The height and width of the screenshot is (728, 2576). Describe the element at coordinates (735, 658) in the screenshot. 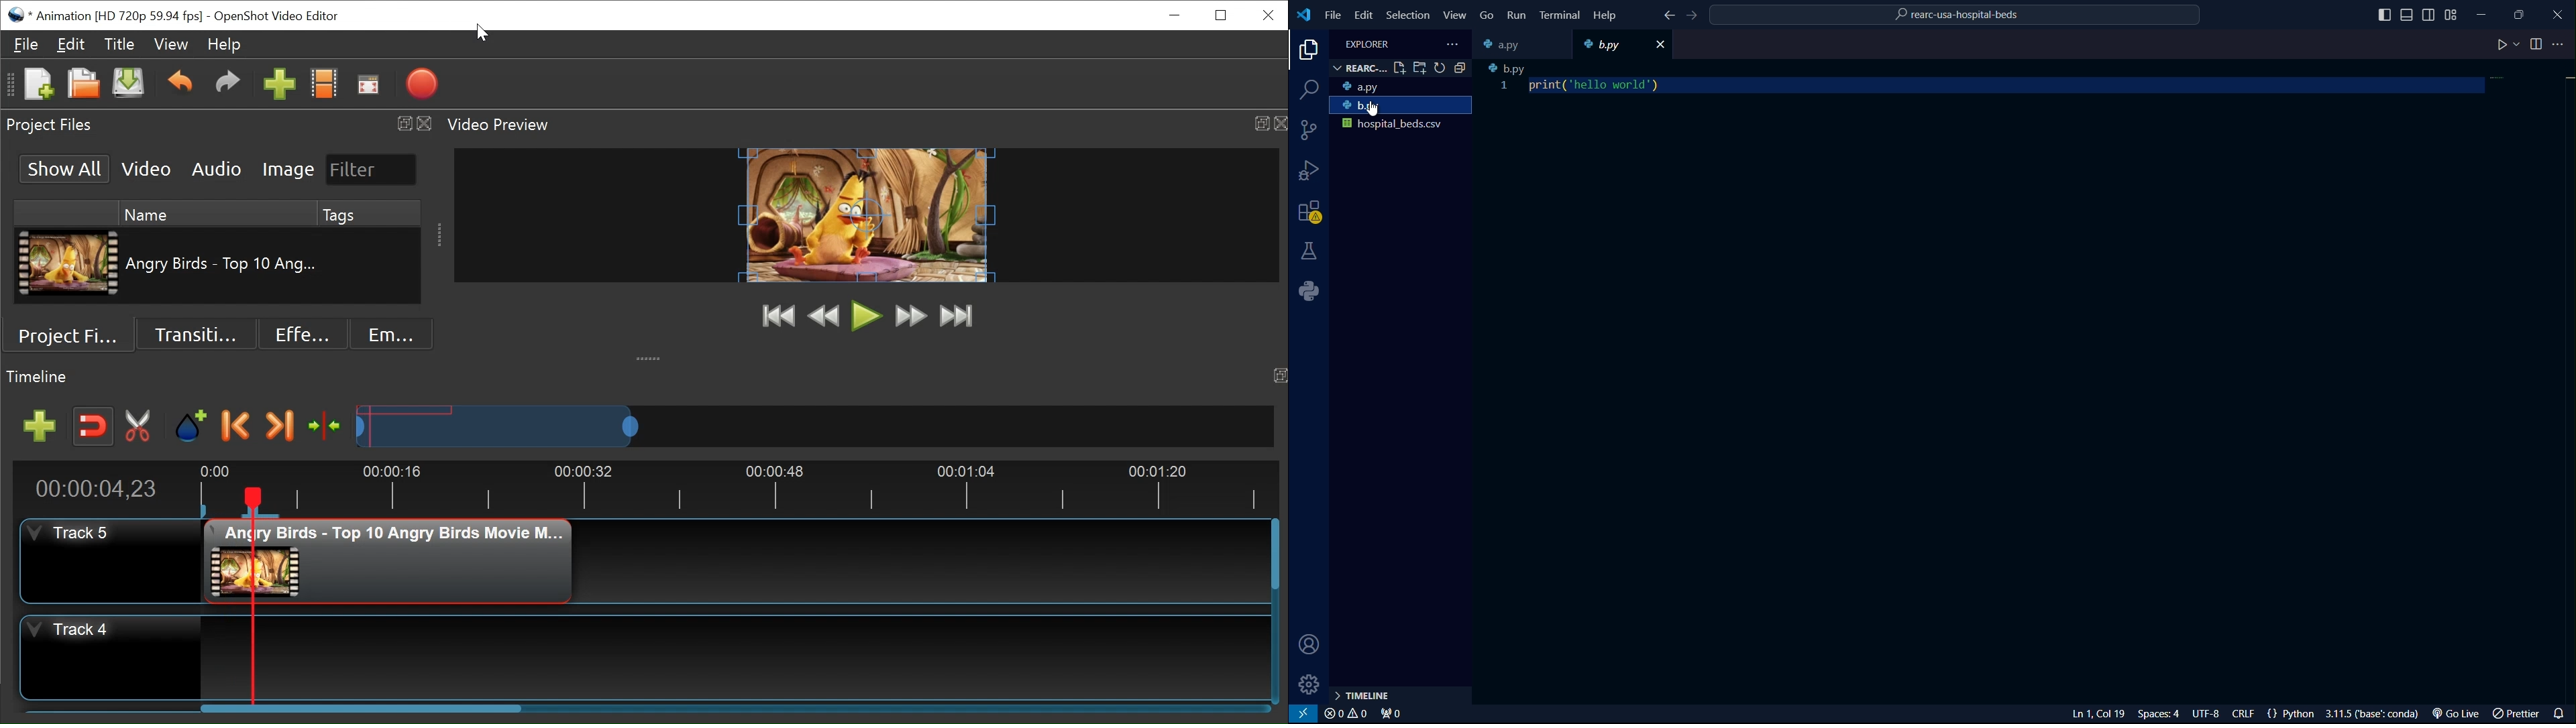

I see `Track Panel` at that location.